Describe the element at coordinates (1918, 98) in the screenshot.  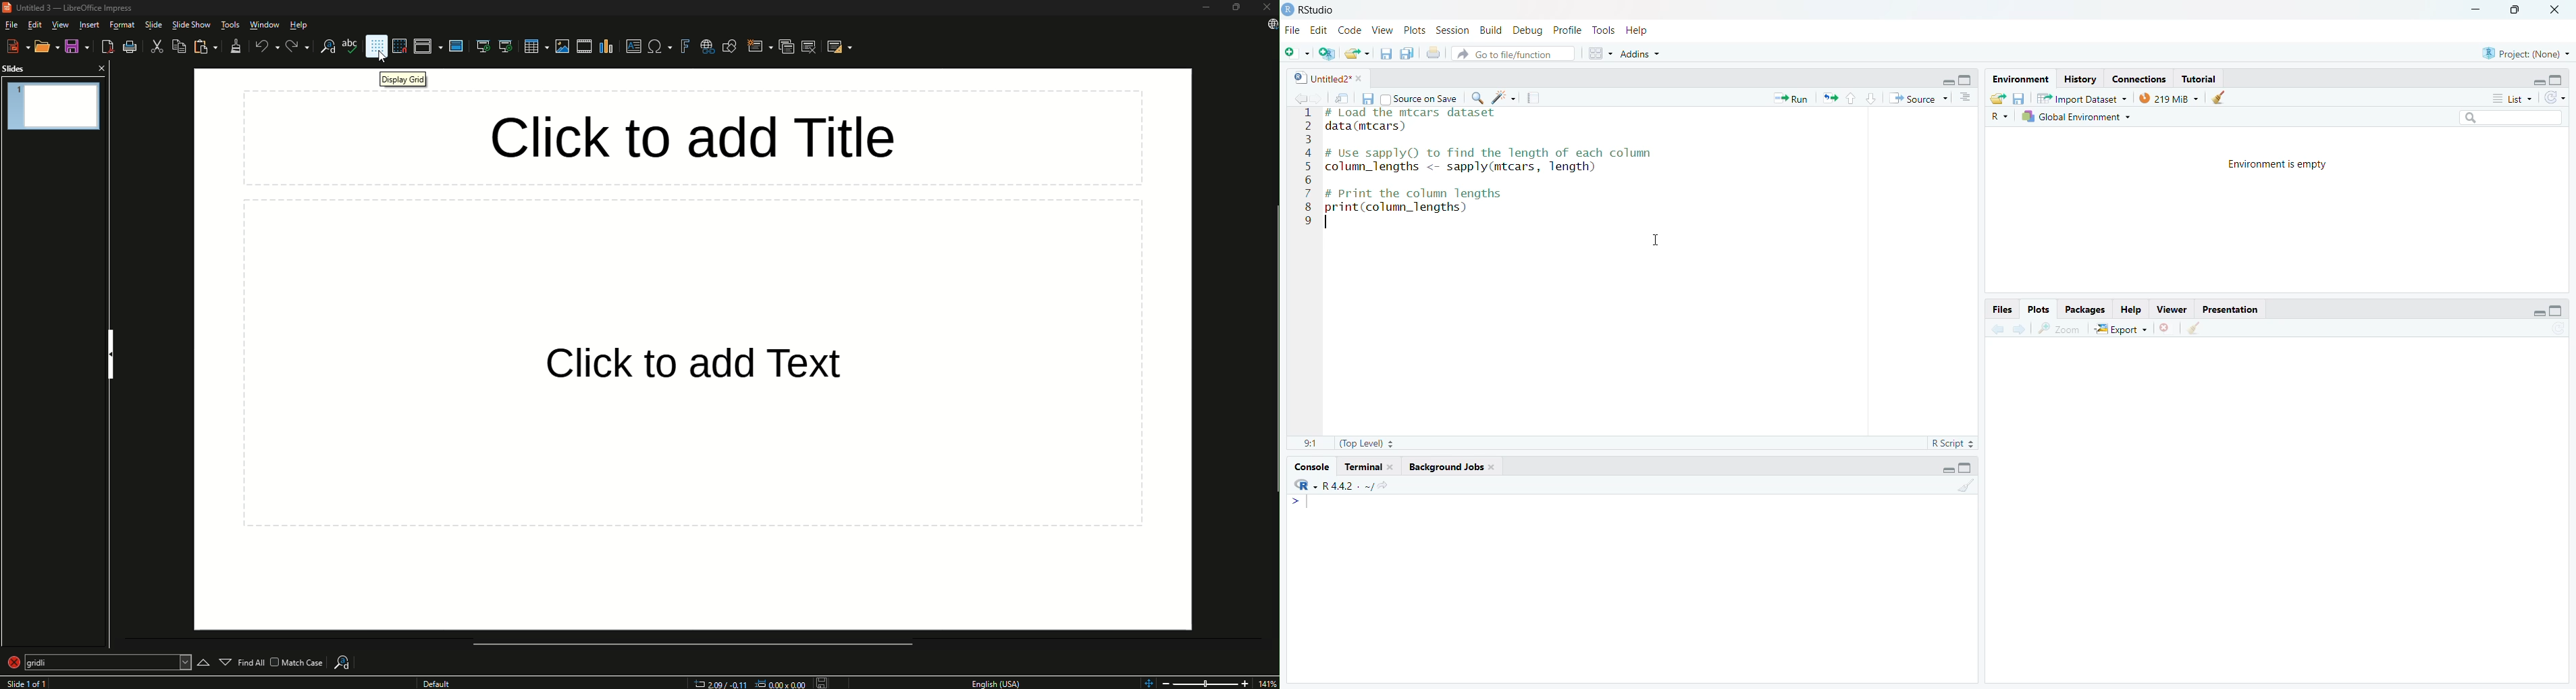
I see `Source` at that location.